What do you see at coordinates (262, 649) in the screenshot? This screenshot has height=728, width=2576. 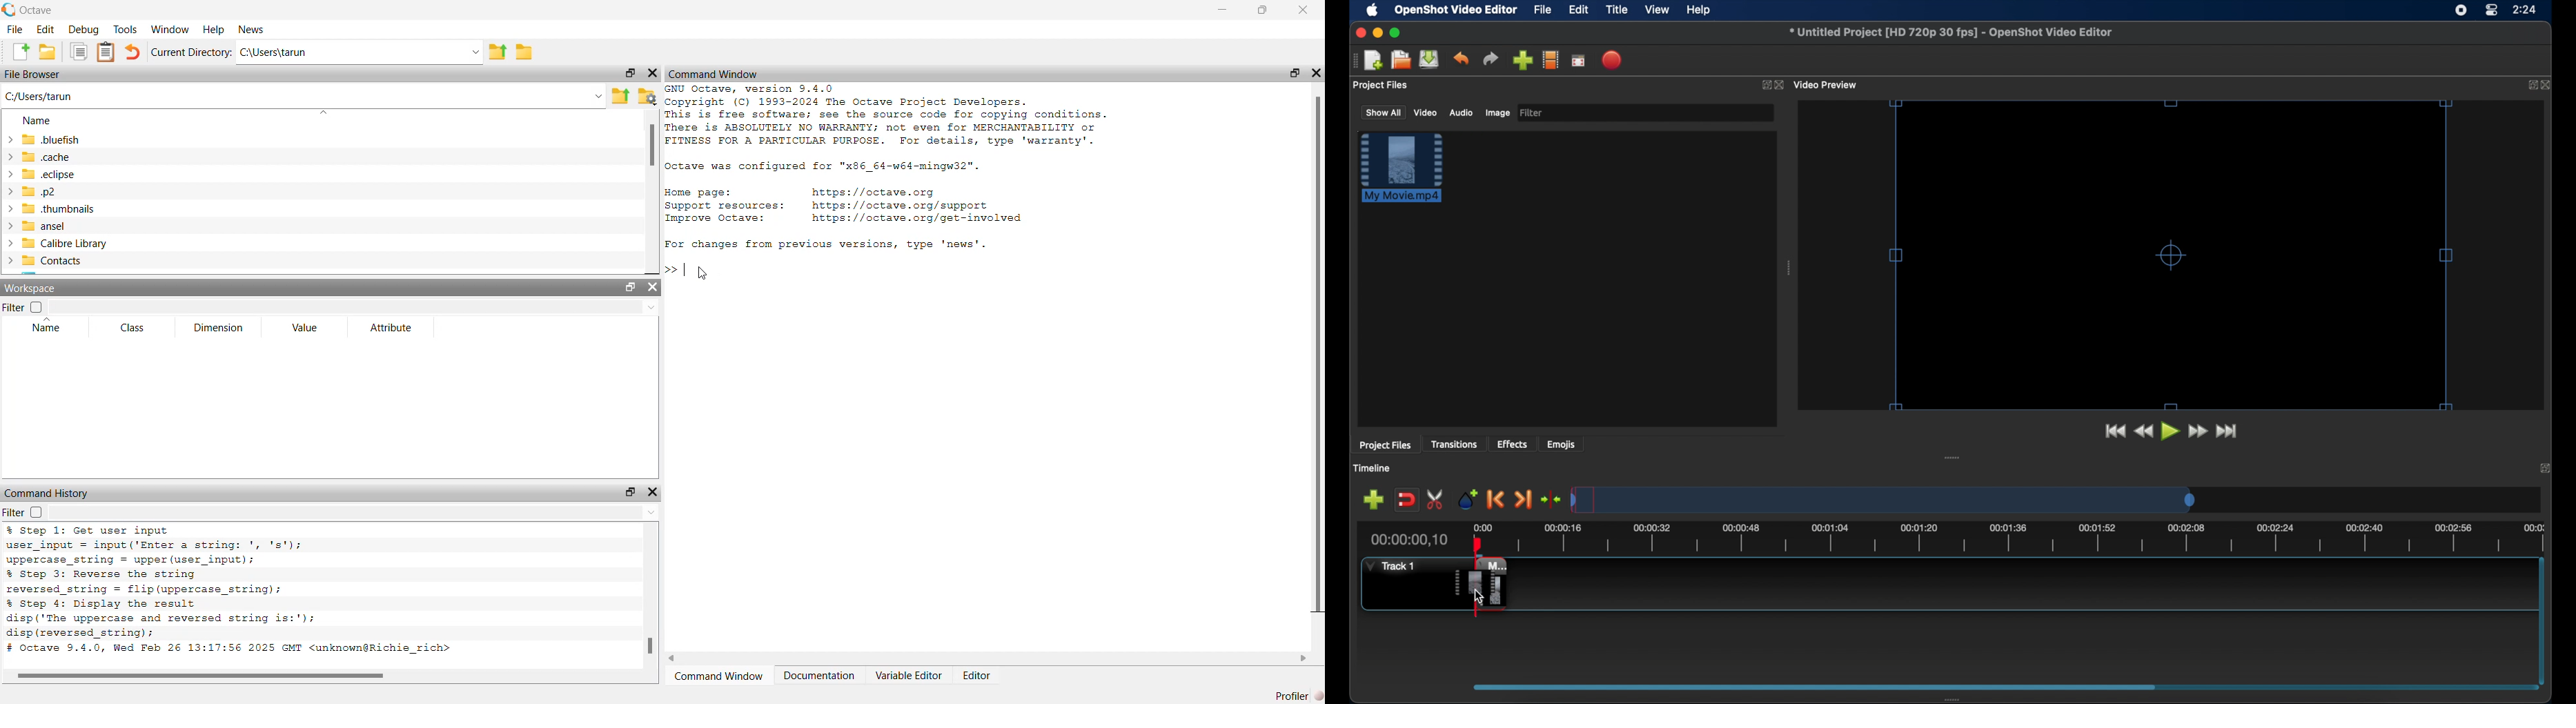 I see `octave version and date` at bounding box center [262, 649].